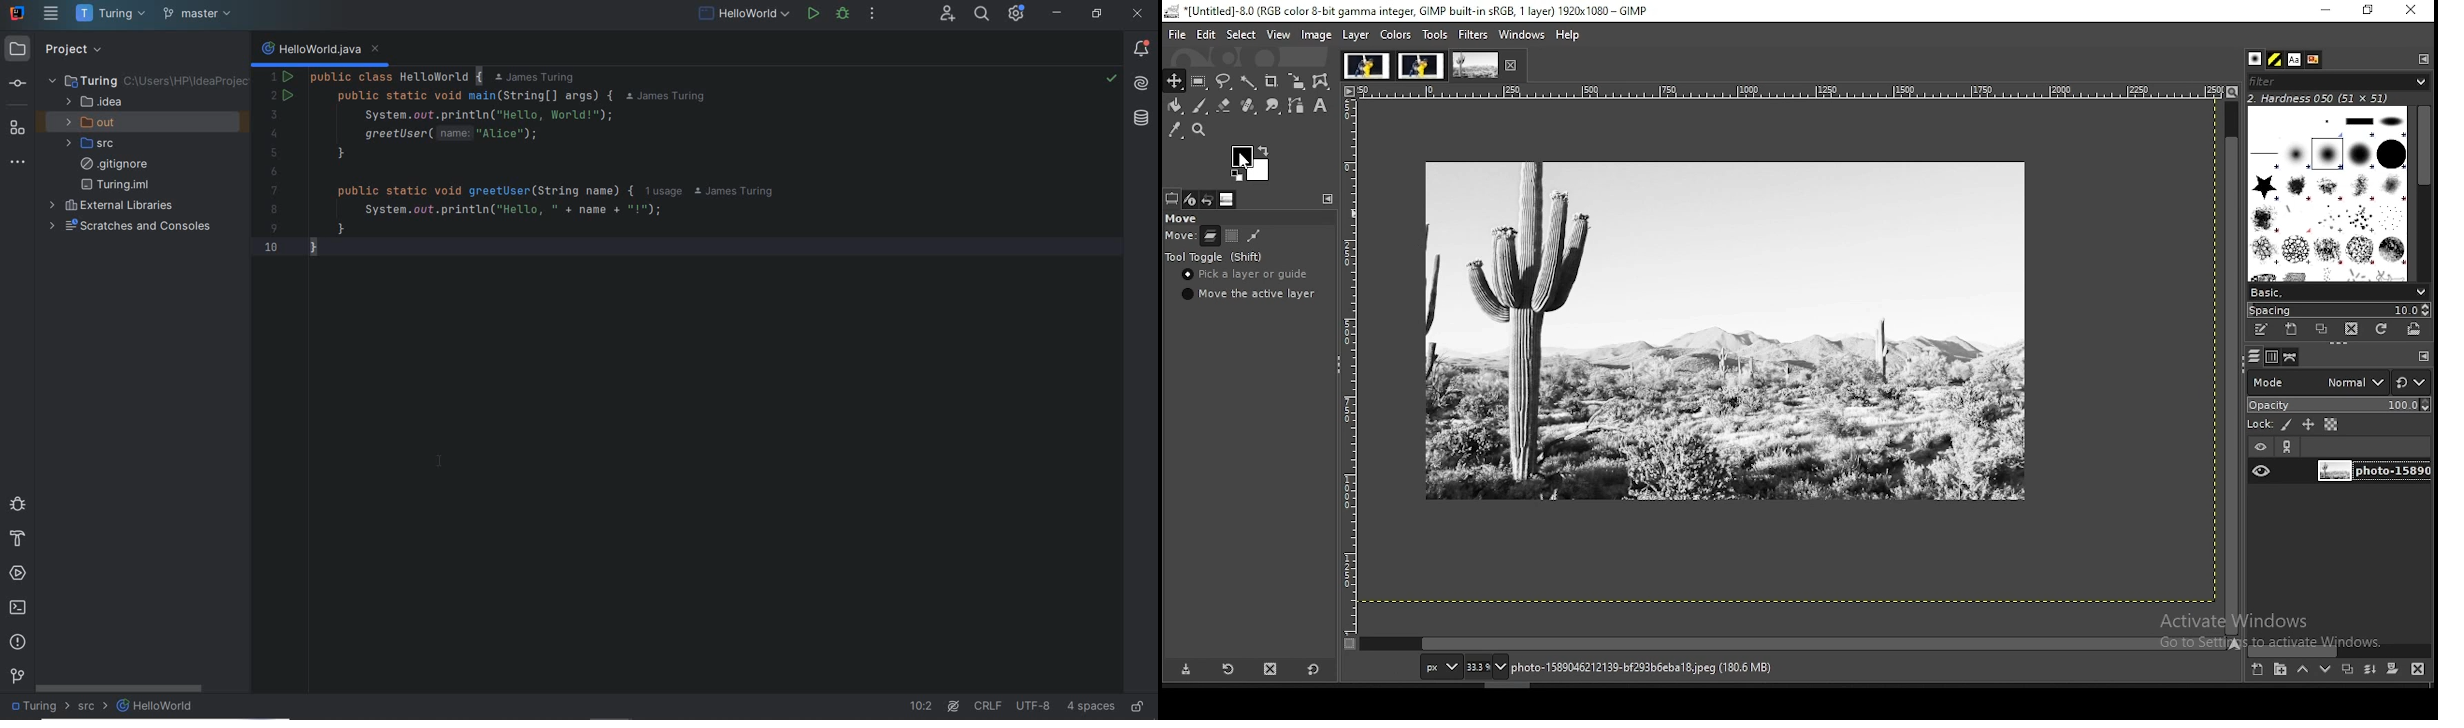  What do you see at coordinates (1201, 106) in the screenshot?
I see `paint brush tool` at bounding box center [1201, 106].